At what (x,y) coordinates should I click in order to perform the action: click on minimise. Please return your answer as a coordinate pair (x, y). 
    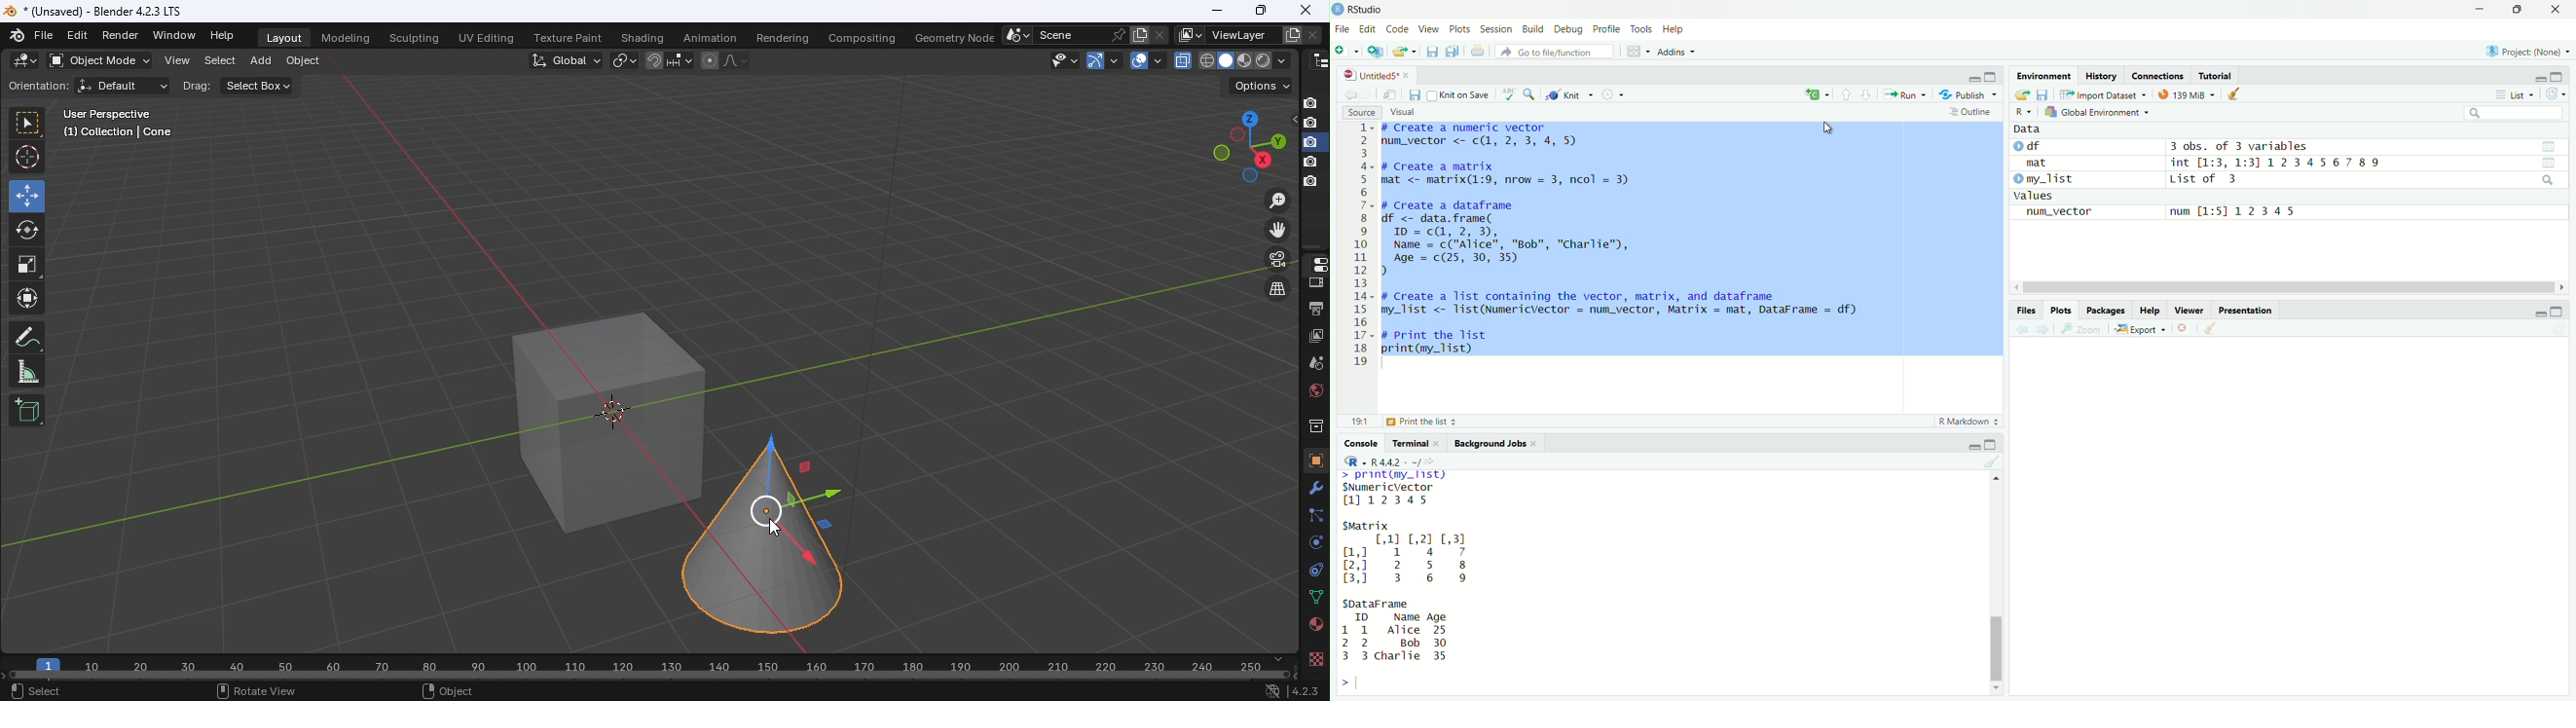
    Looking at the image, I should click on (2536, 315).